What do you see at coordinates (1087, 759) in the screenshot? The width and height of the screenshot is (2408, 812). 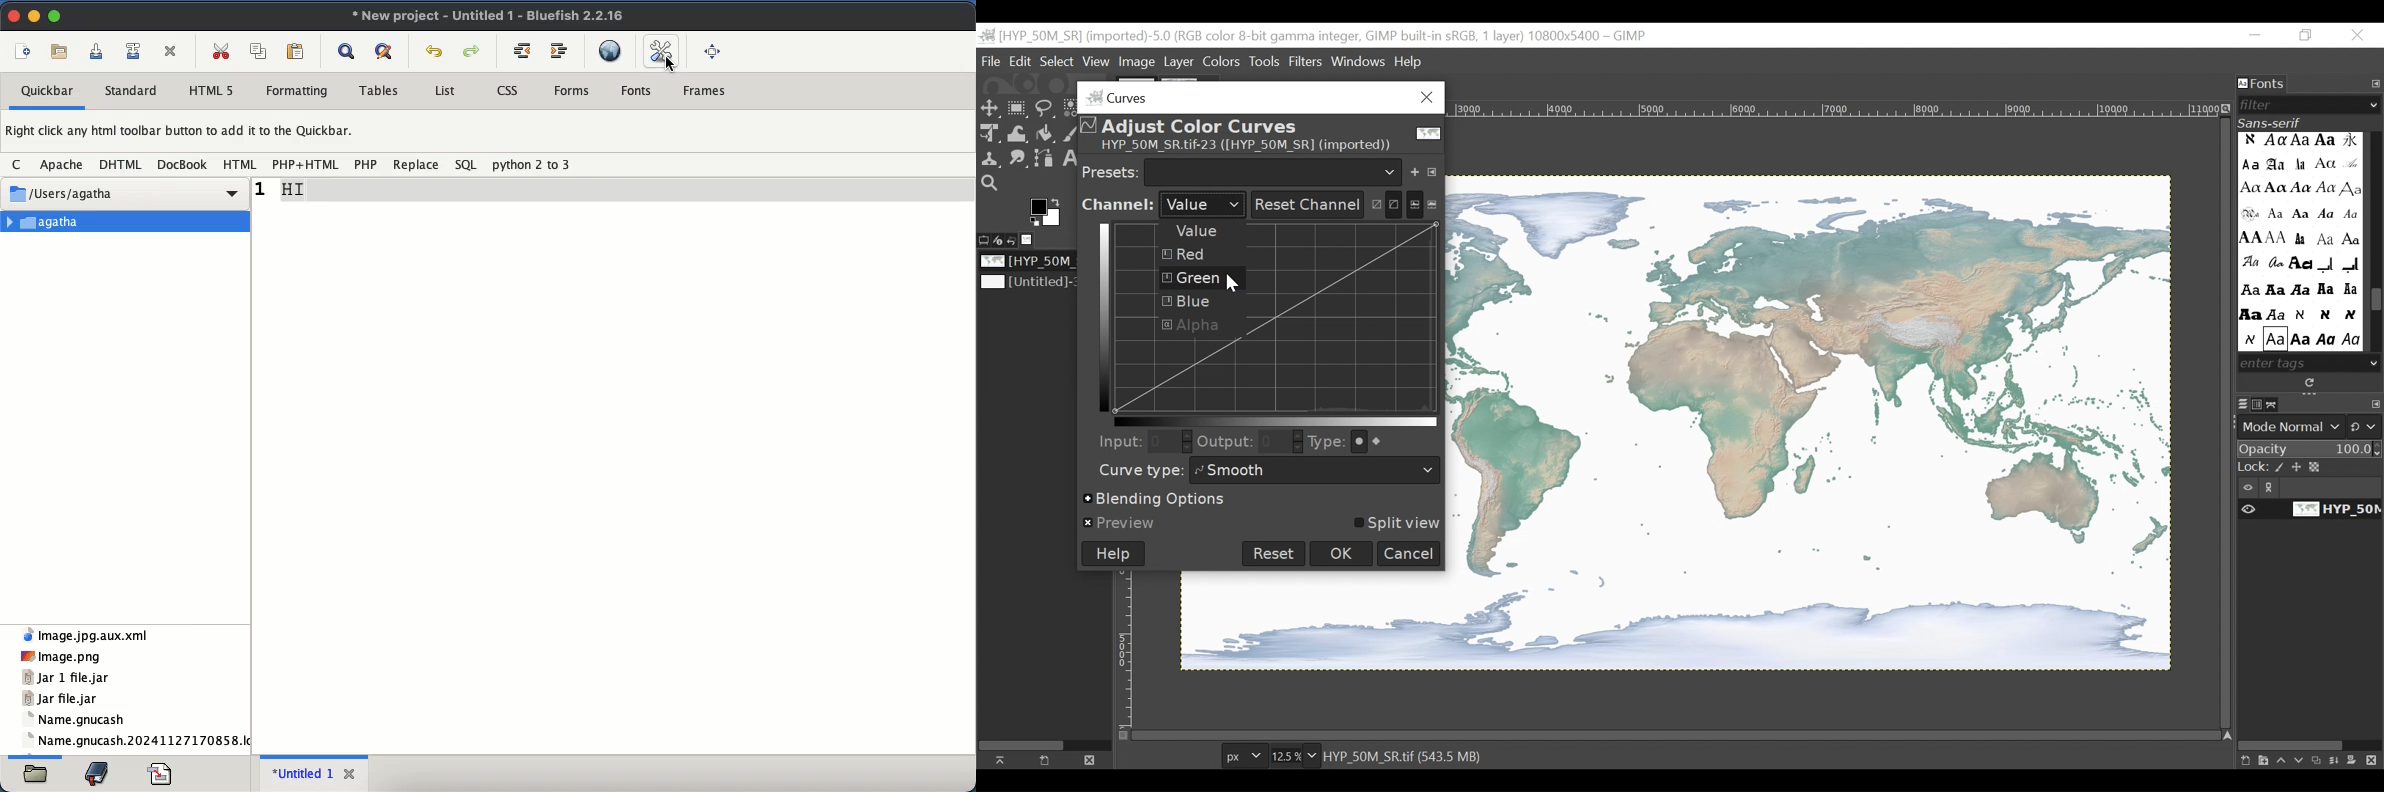 I see `Close` at bounding box center [1087, 759].